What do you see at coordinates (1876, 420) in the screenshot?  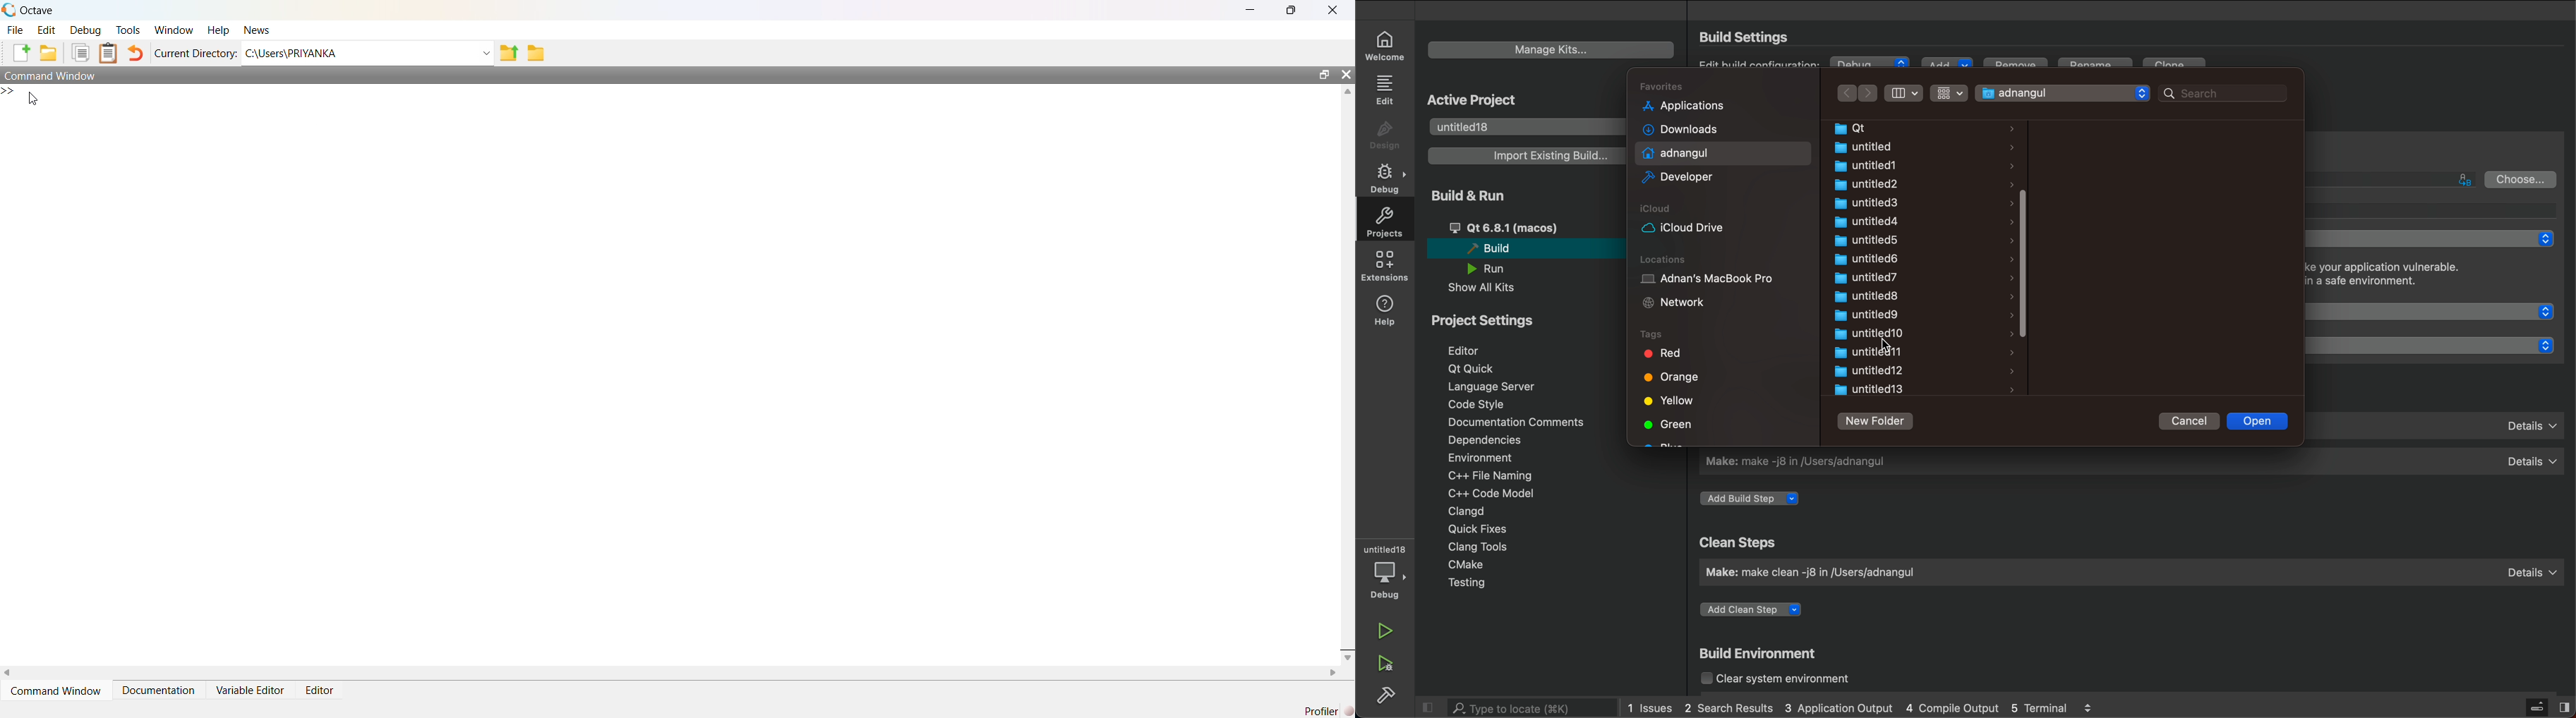 I see `new folder` at bounding box center [1876, 420].